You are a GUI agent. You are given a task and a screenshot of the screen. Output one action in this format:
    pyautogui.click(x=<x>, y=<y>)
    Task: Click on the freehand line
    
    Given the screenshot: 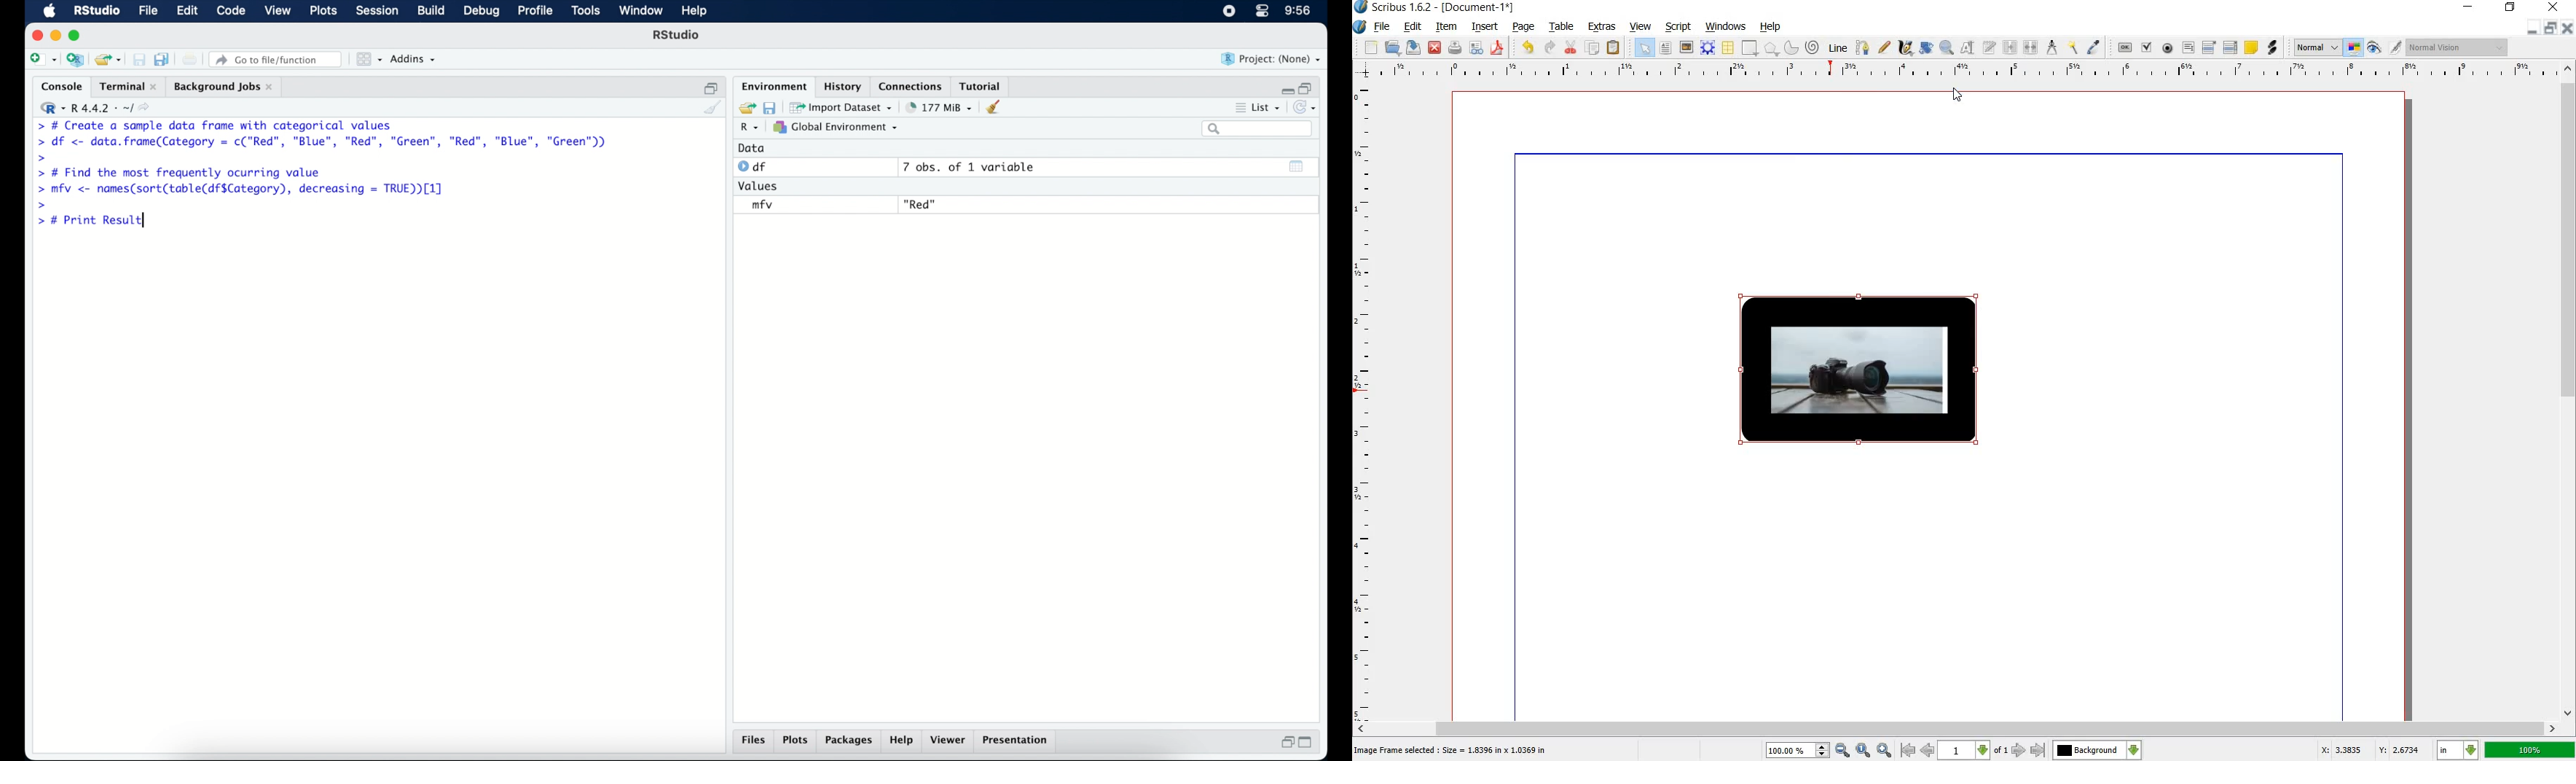 What is the action you would take?
    pyautogui.click(x=1885, y=48)
    